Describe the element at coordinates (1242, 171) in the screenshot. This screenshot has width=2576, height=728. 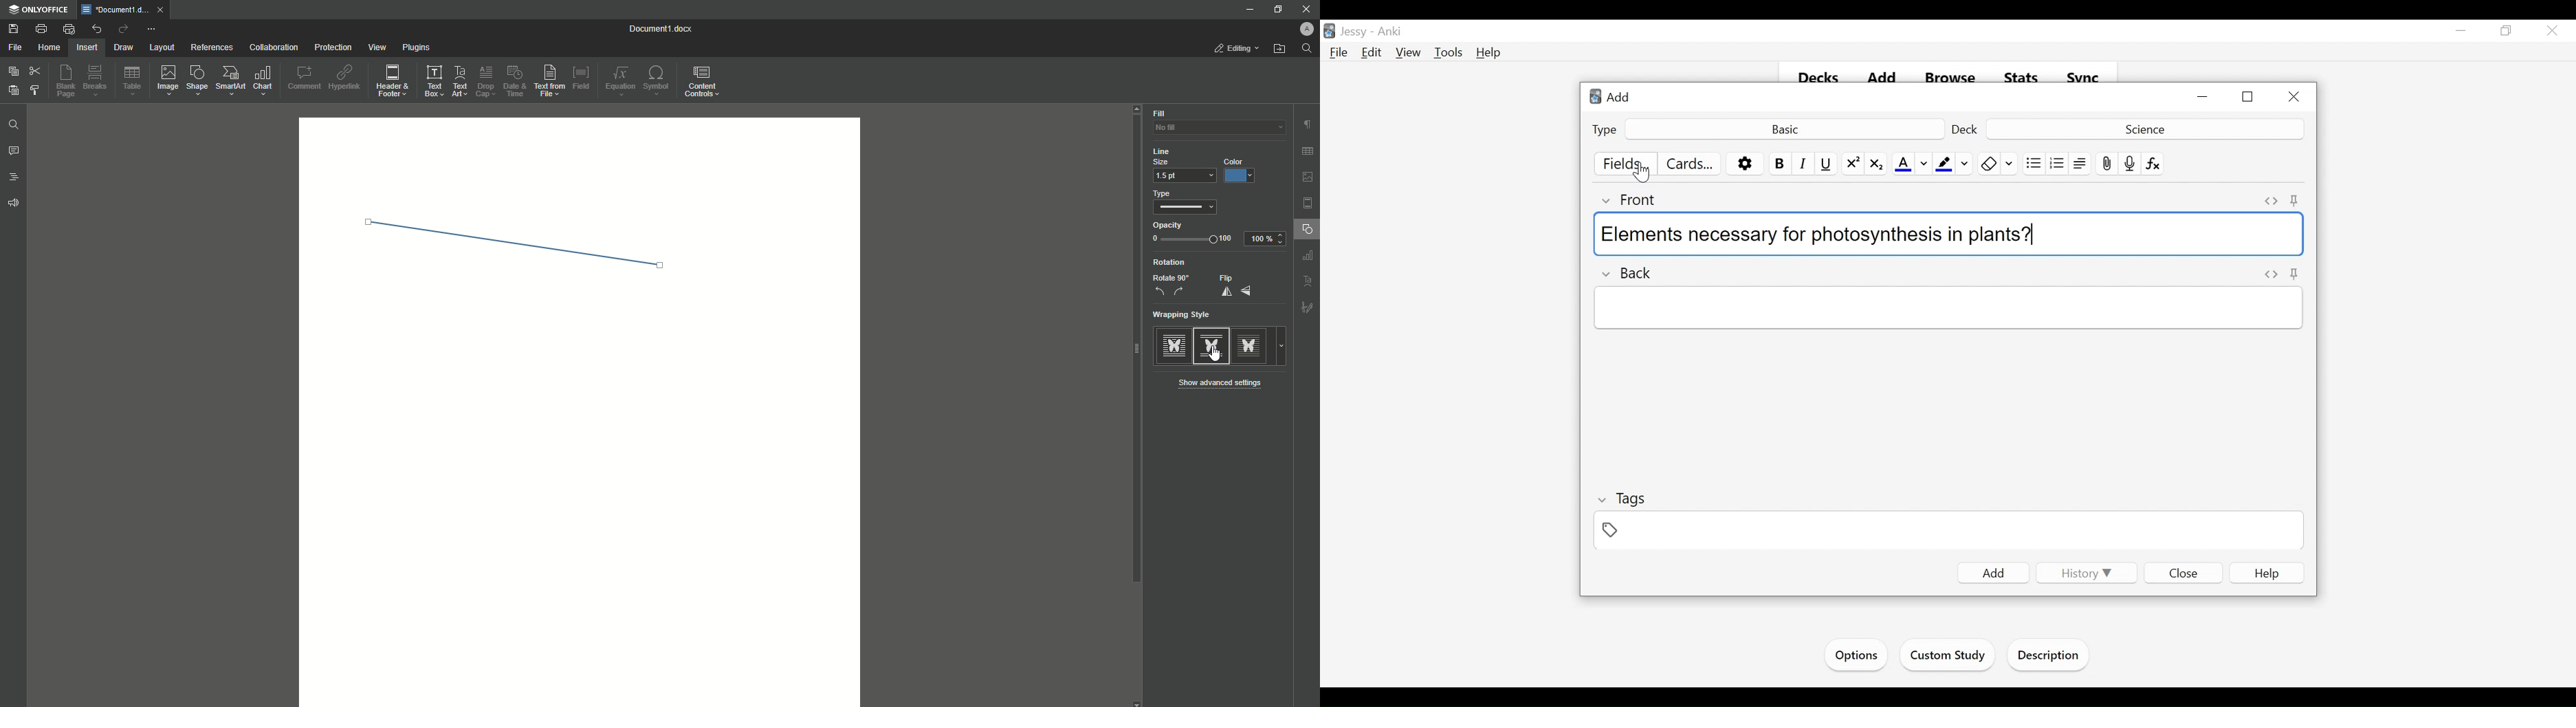
I see `Blue Color` at that location.